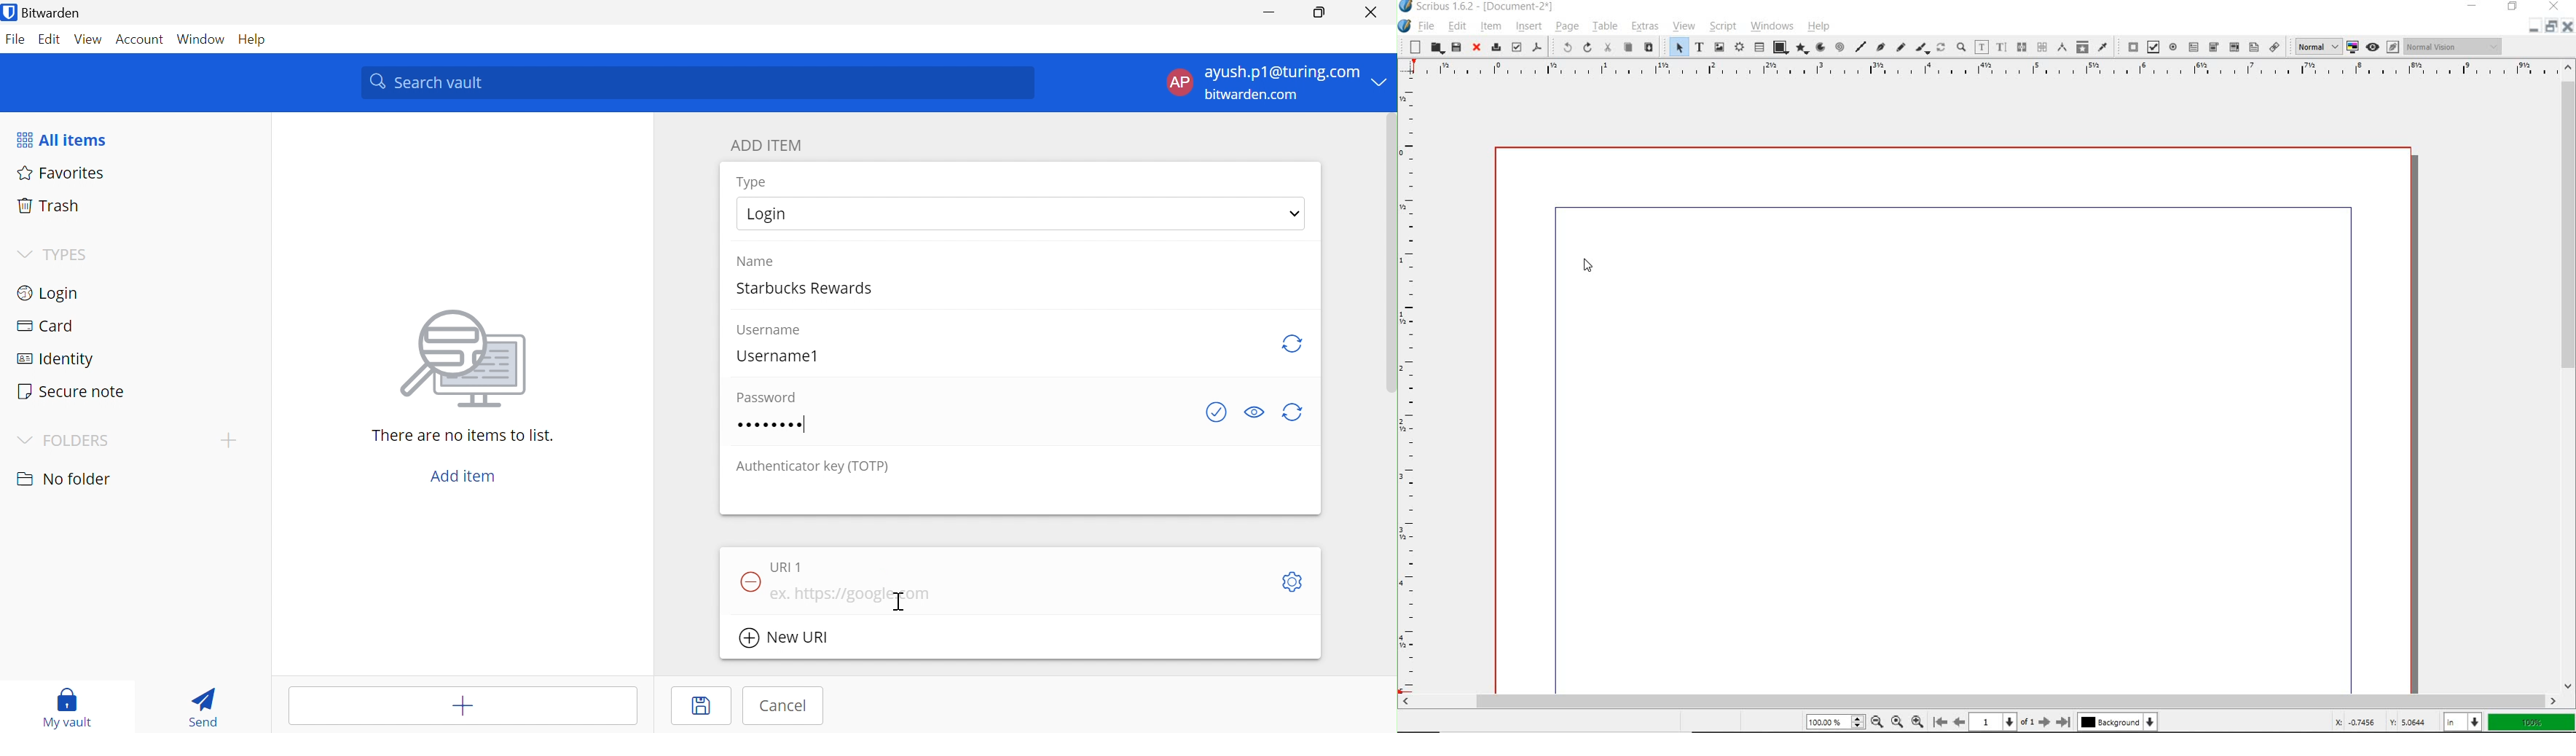 Image resolution: width=2576 pixels, height=756 pixels. Describe the element at coordinates (1407, 385) in the screenshot. I see `ruler` at that location.